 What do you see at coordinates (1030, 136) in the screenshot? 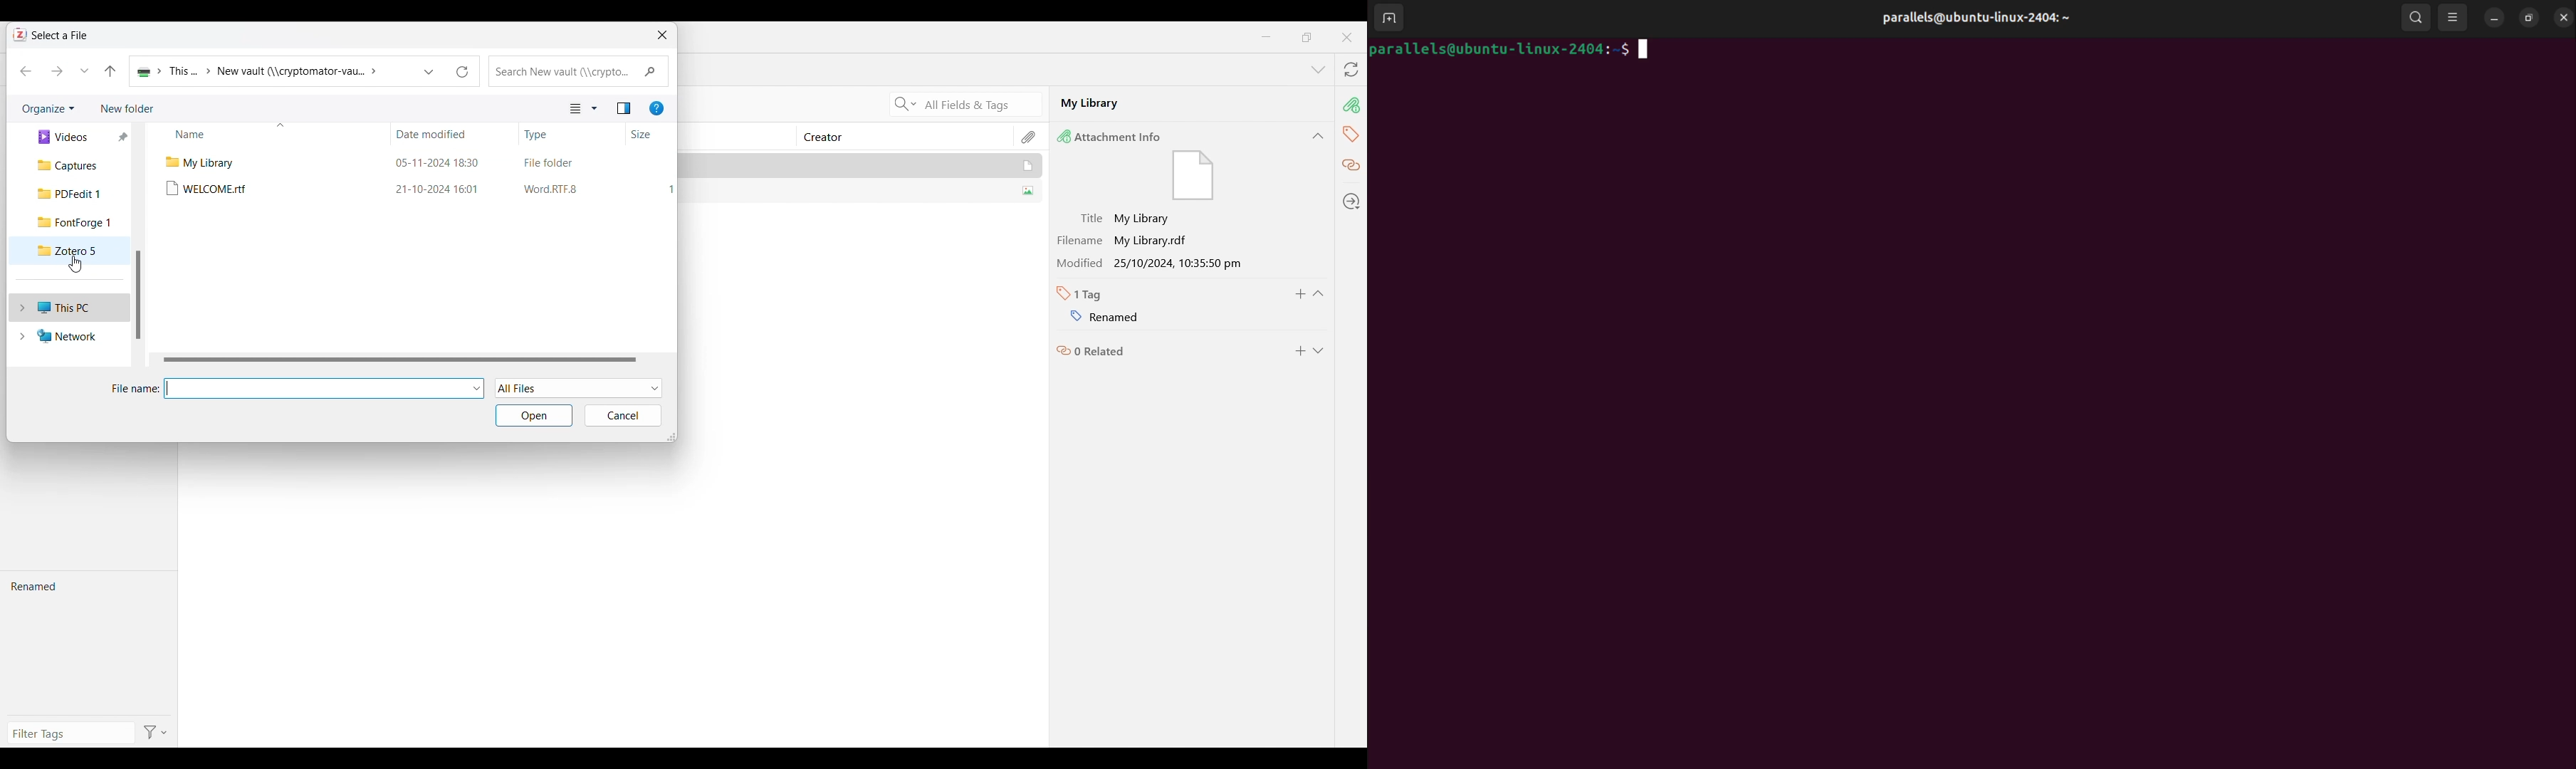
I see `Attachment` at bounding box center [1030, 136].